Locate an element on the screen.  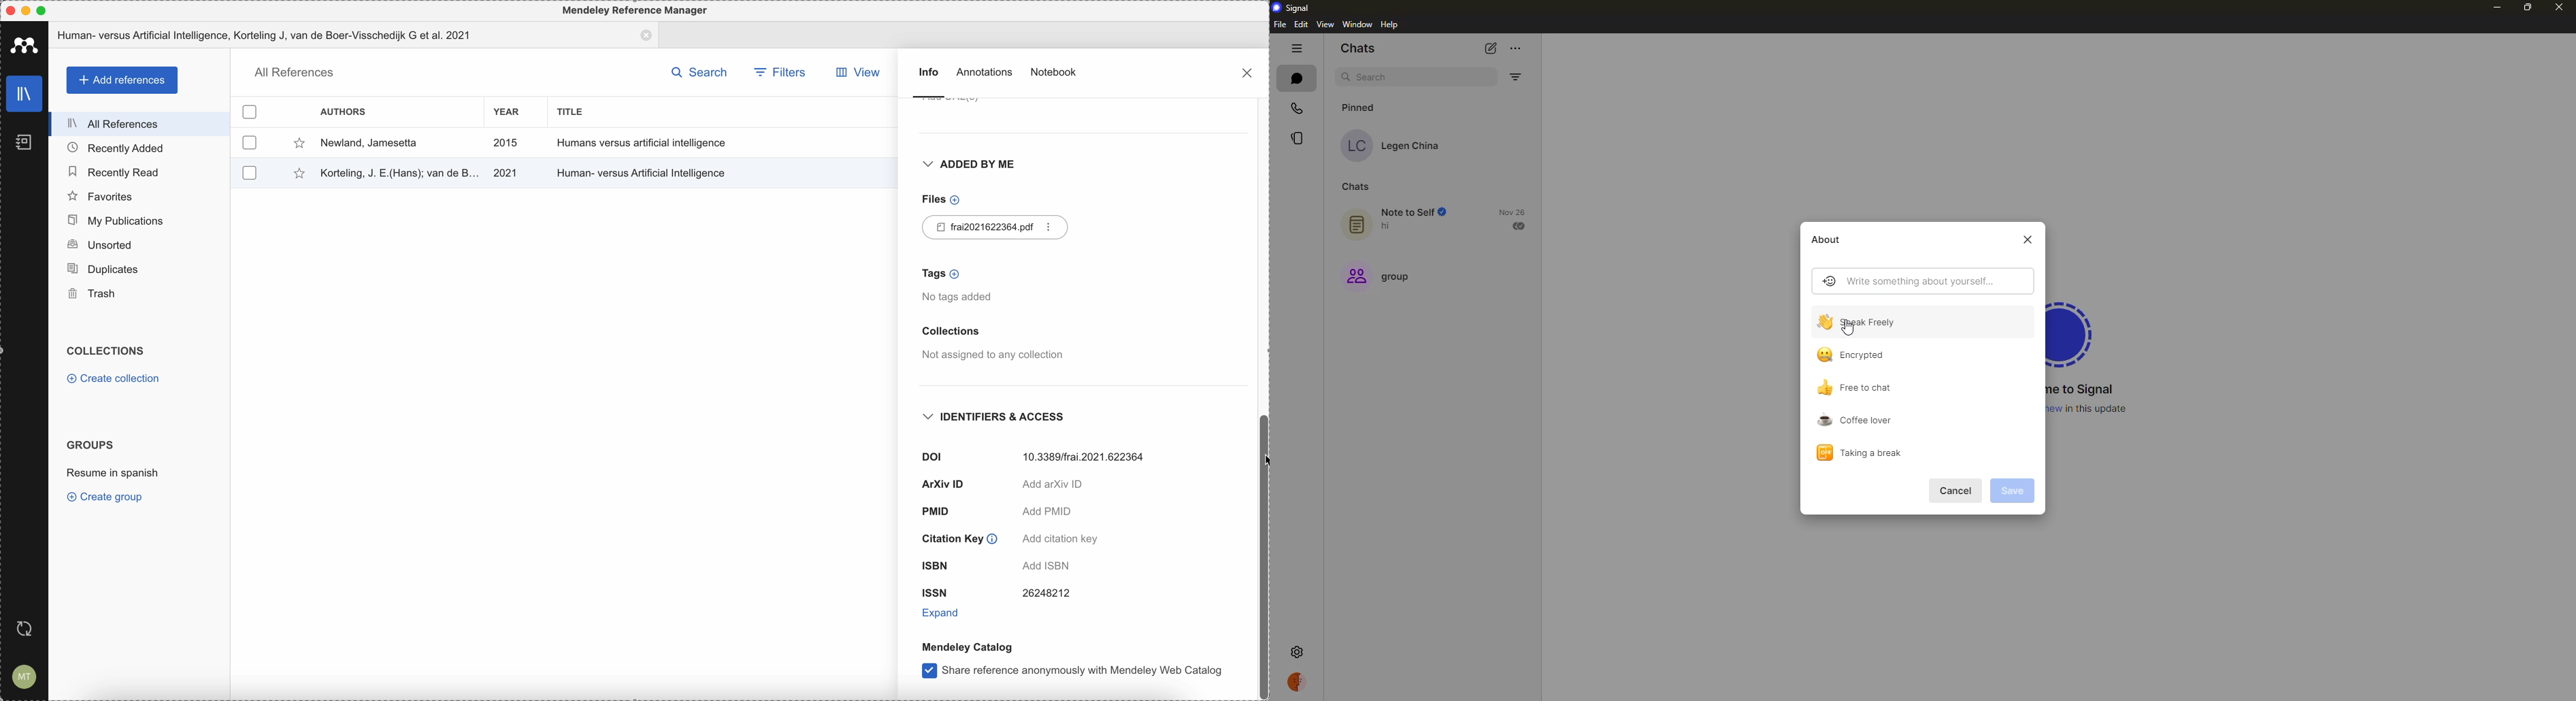
coffee lover is located at coordinates (1855, 419).